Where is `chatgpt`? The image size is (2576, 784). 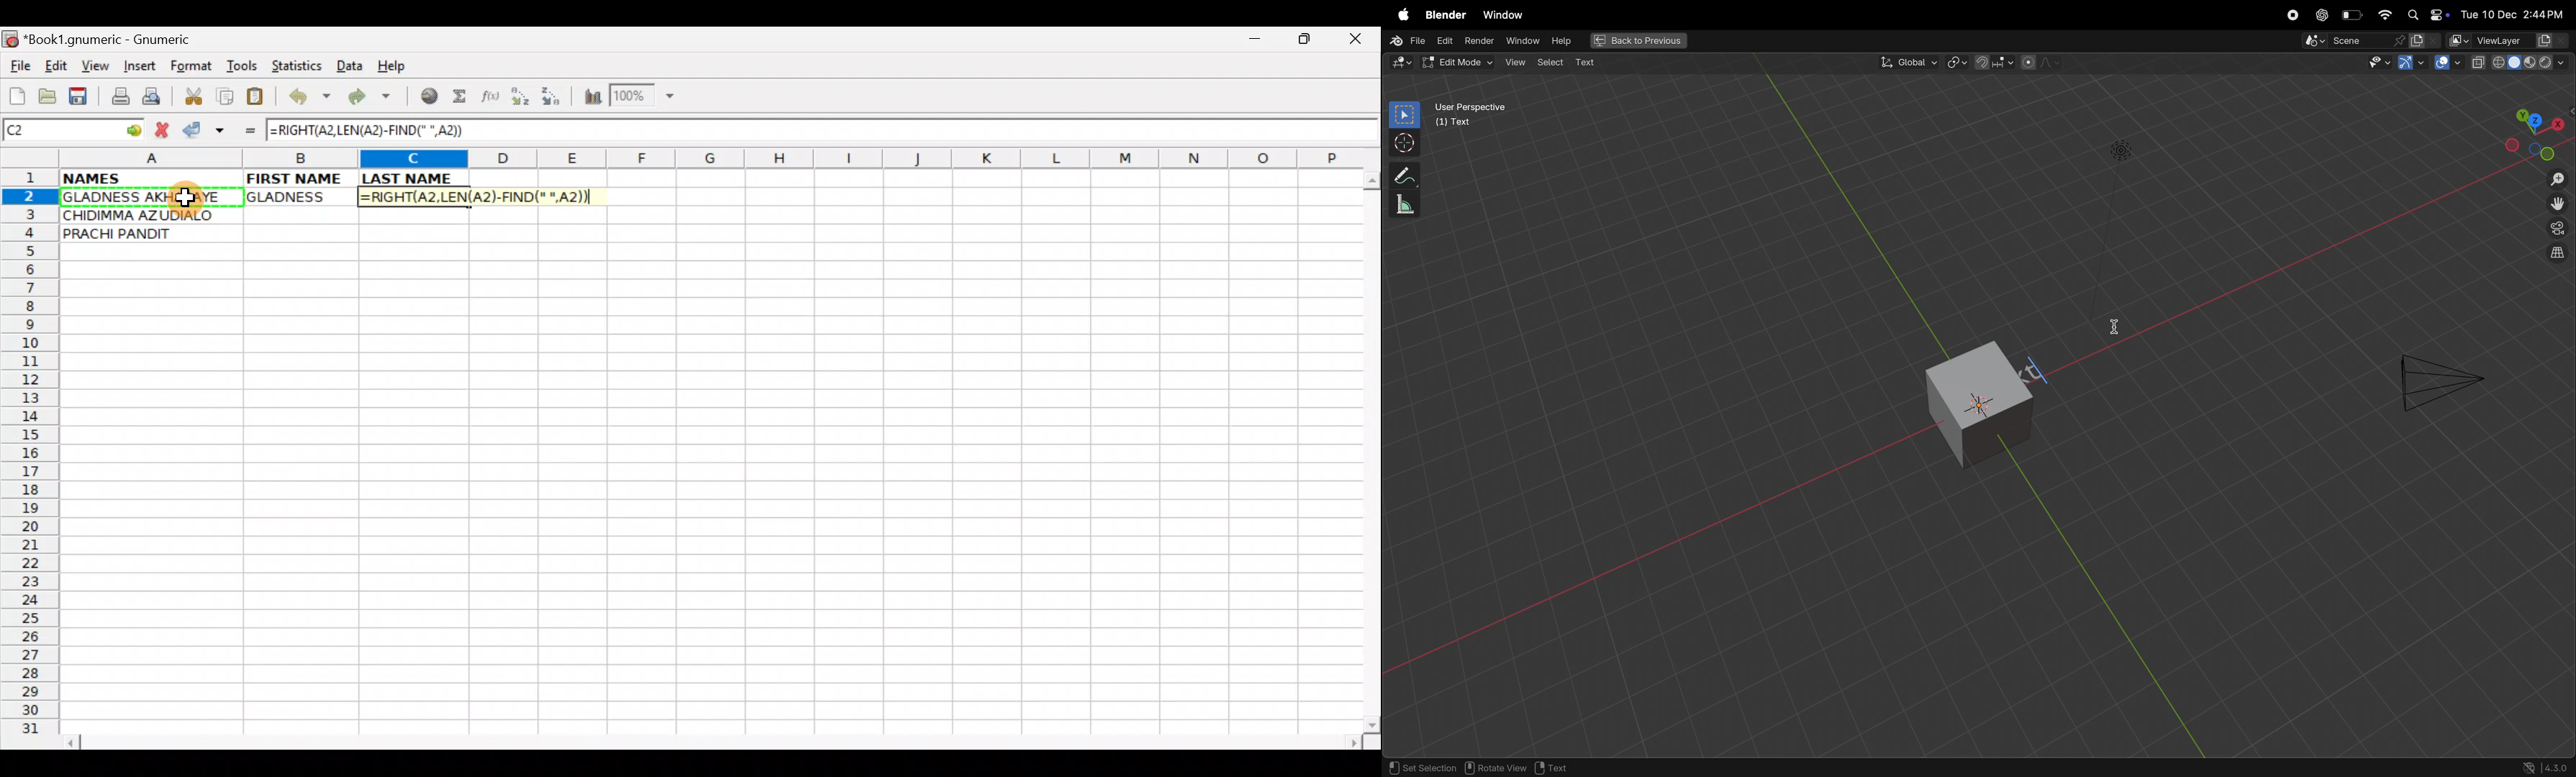
chatgpt is located at coordinates (2320, 15).